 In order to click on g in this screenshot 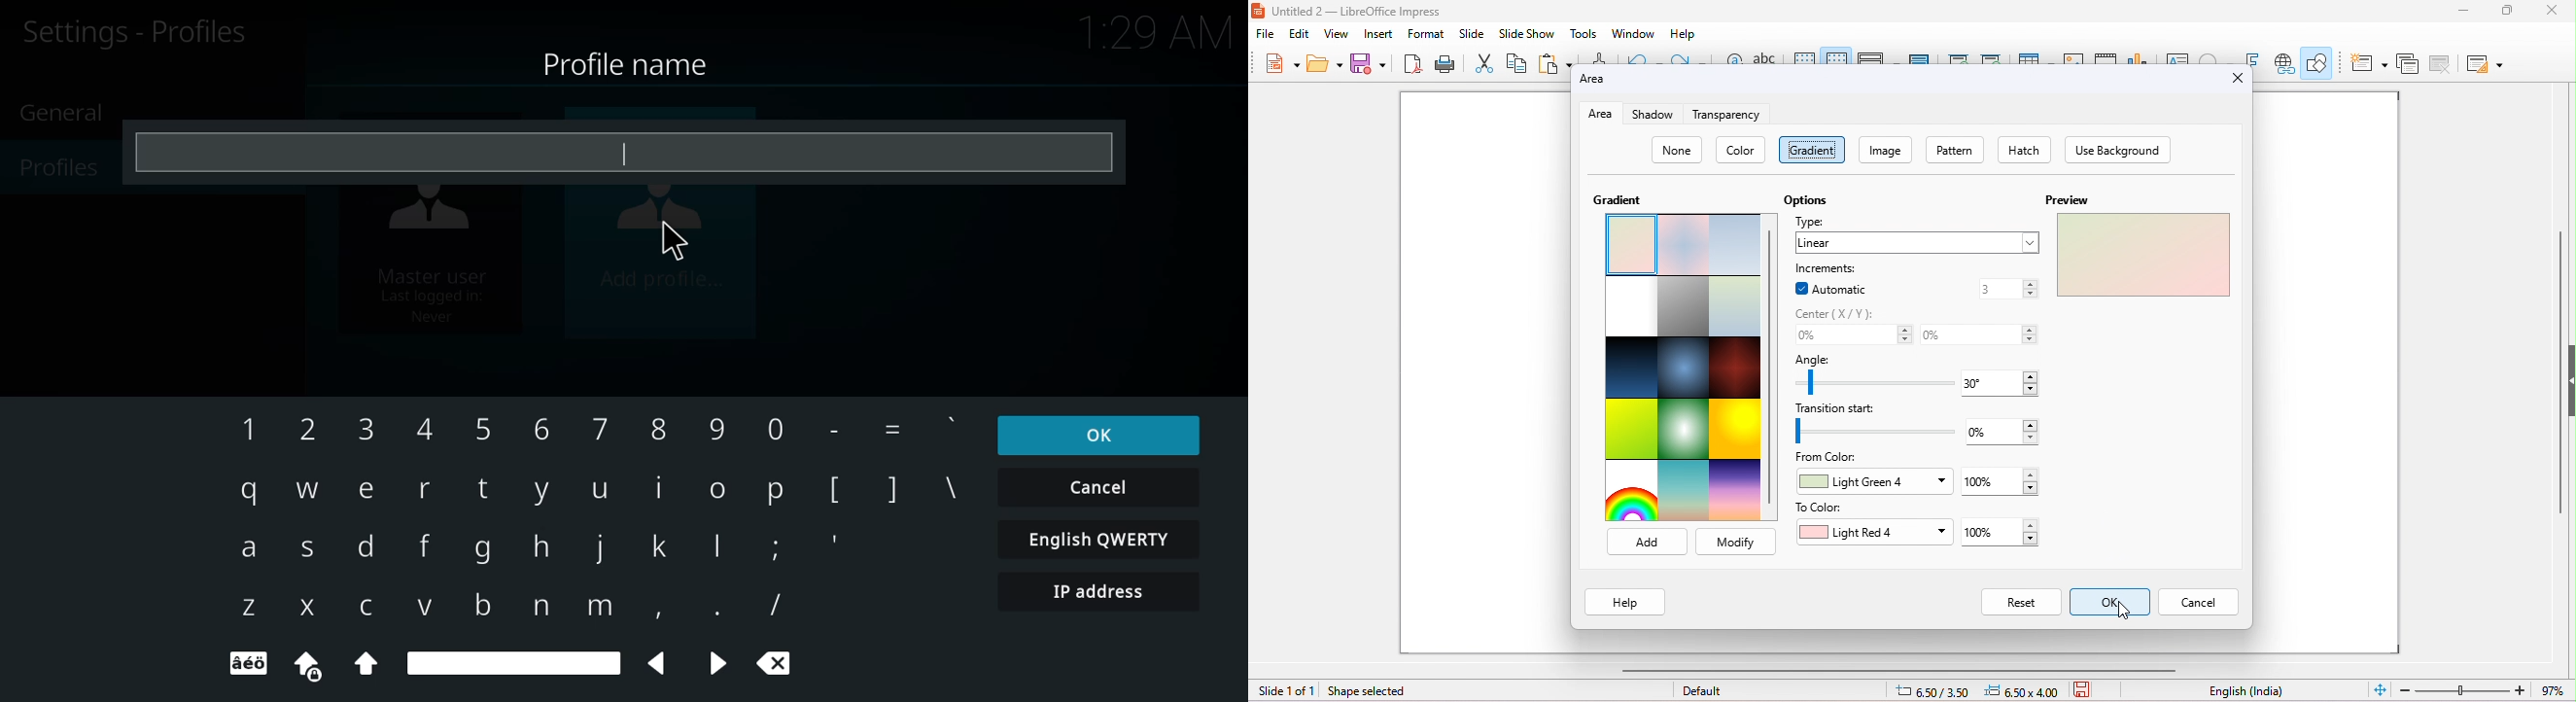, I will do `click(481, 555)`.